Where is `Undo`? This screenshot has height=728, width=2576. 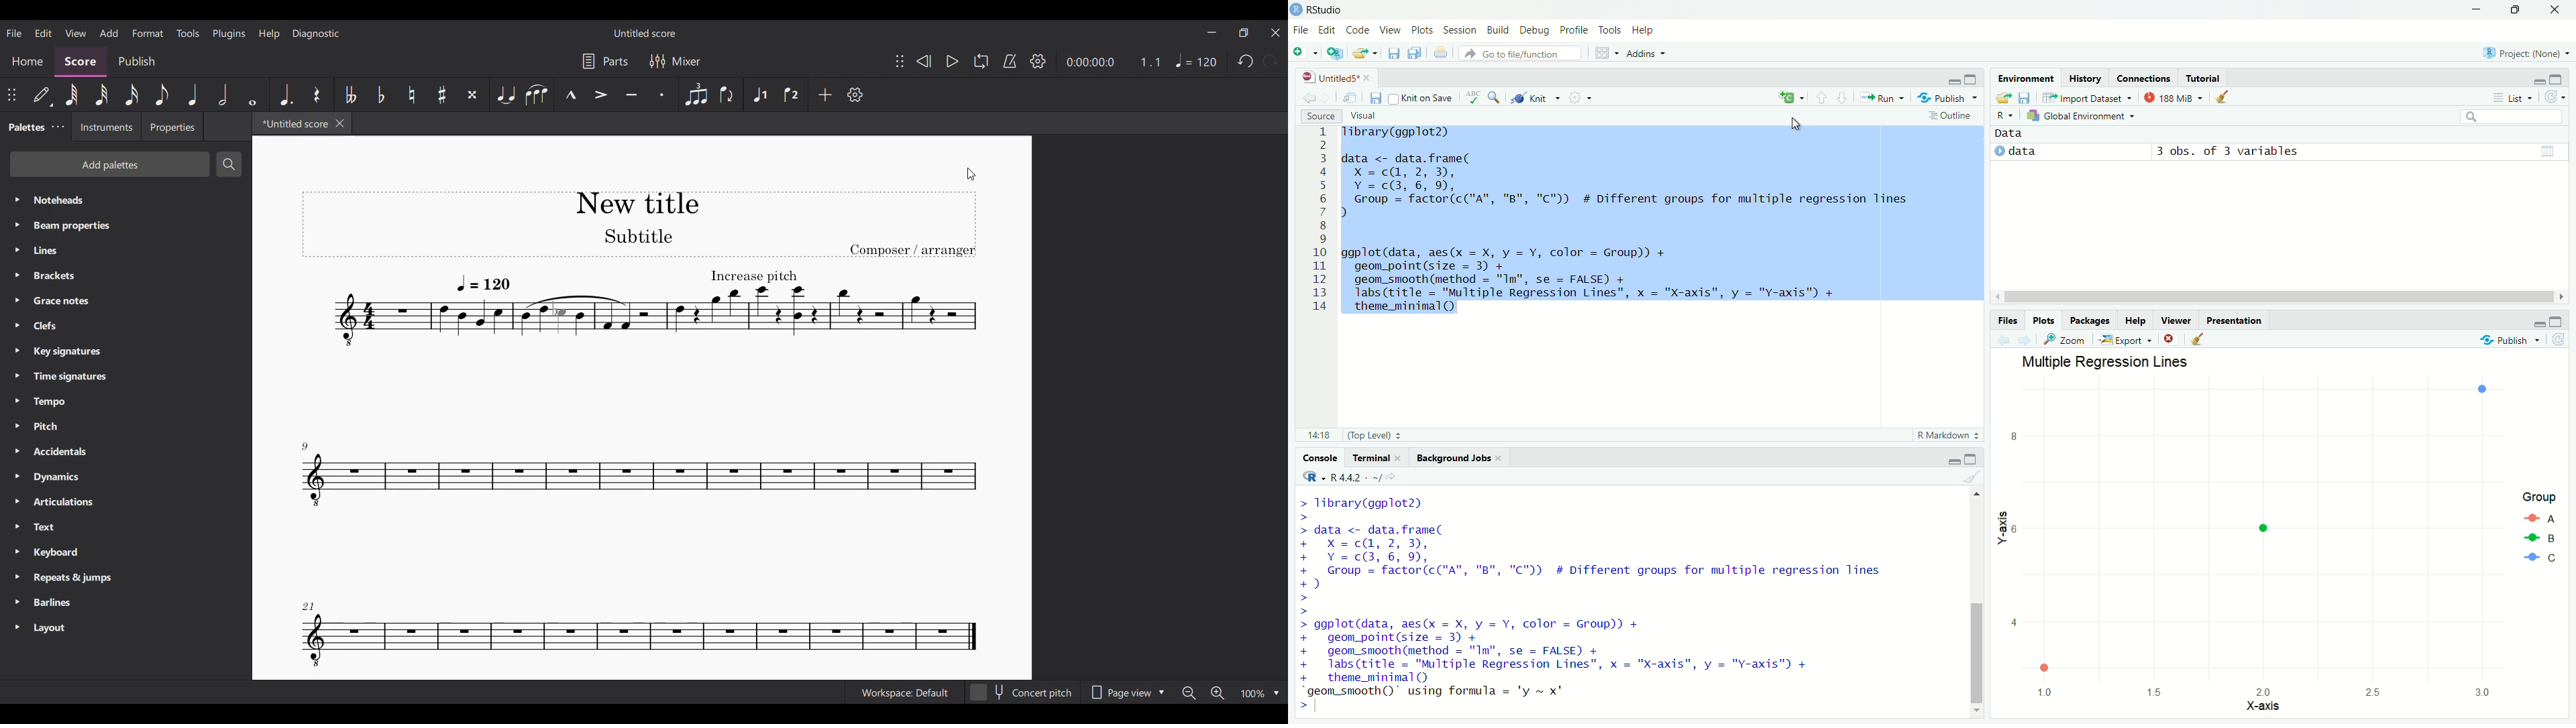
Undo is located at coordinates (1246, 62).